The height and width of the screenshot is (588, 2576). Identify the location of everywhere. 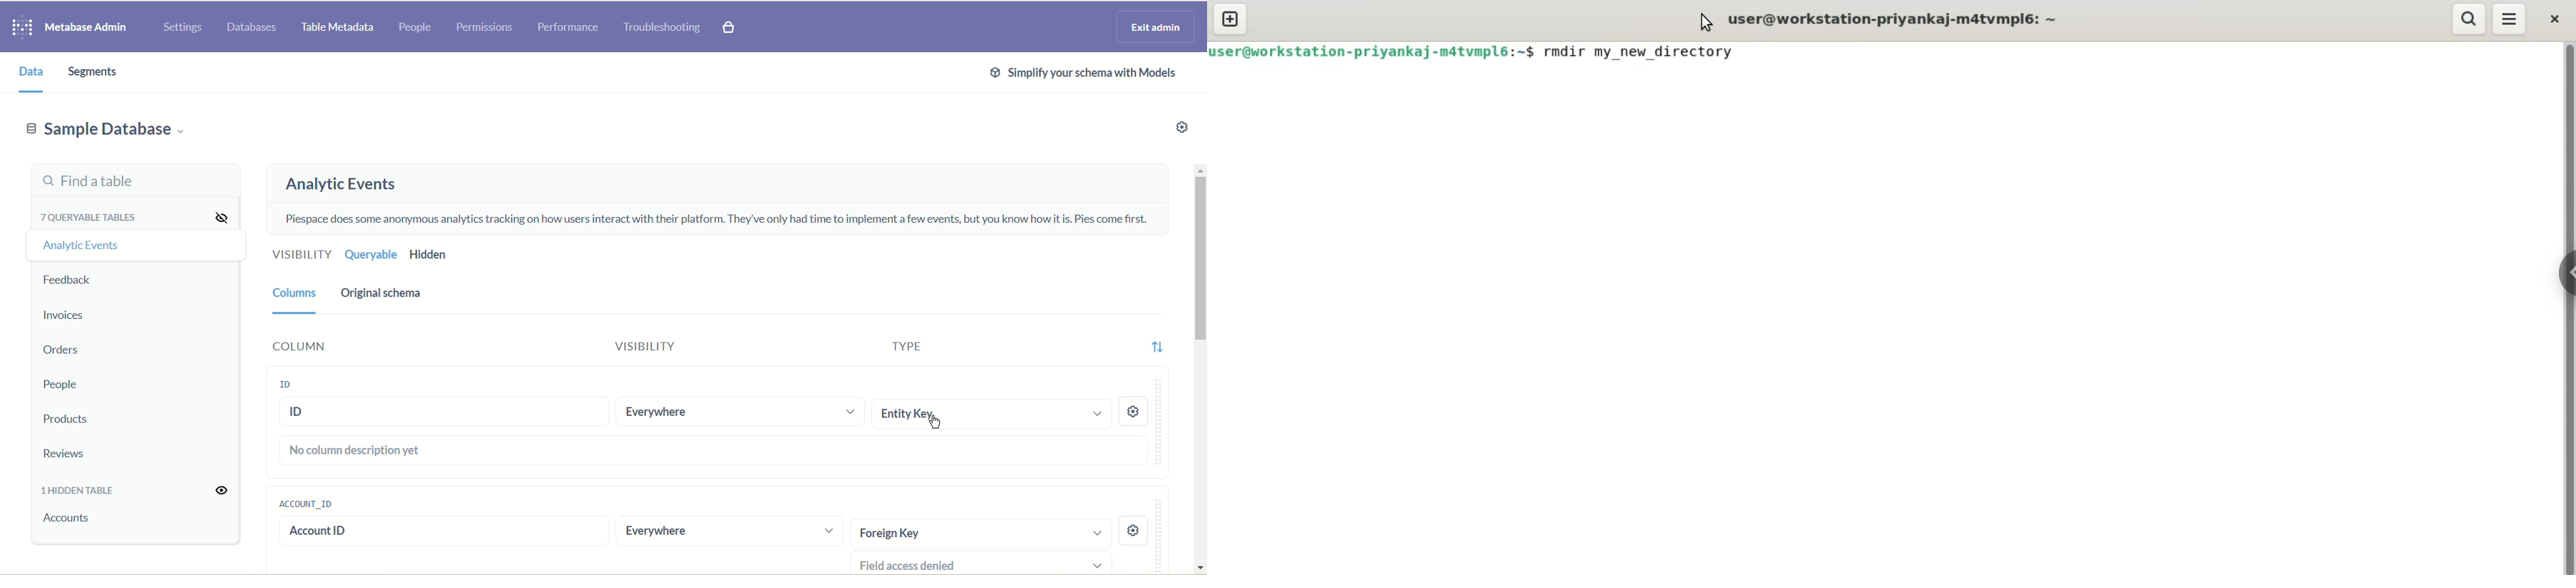
(741, 411).